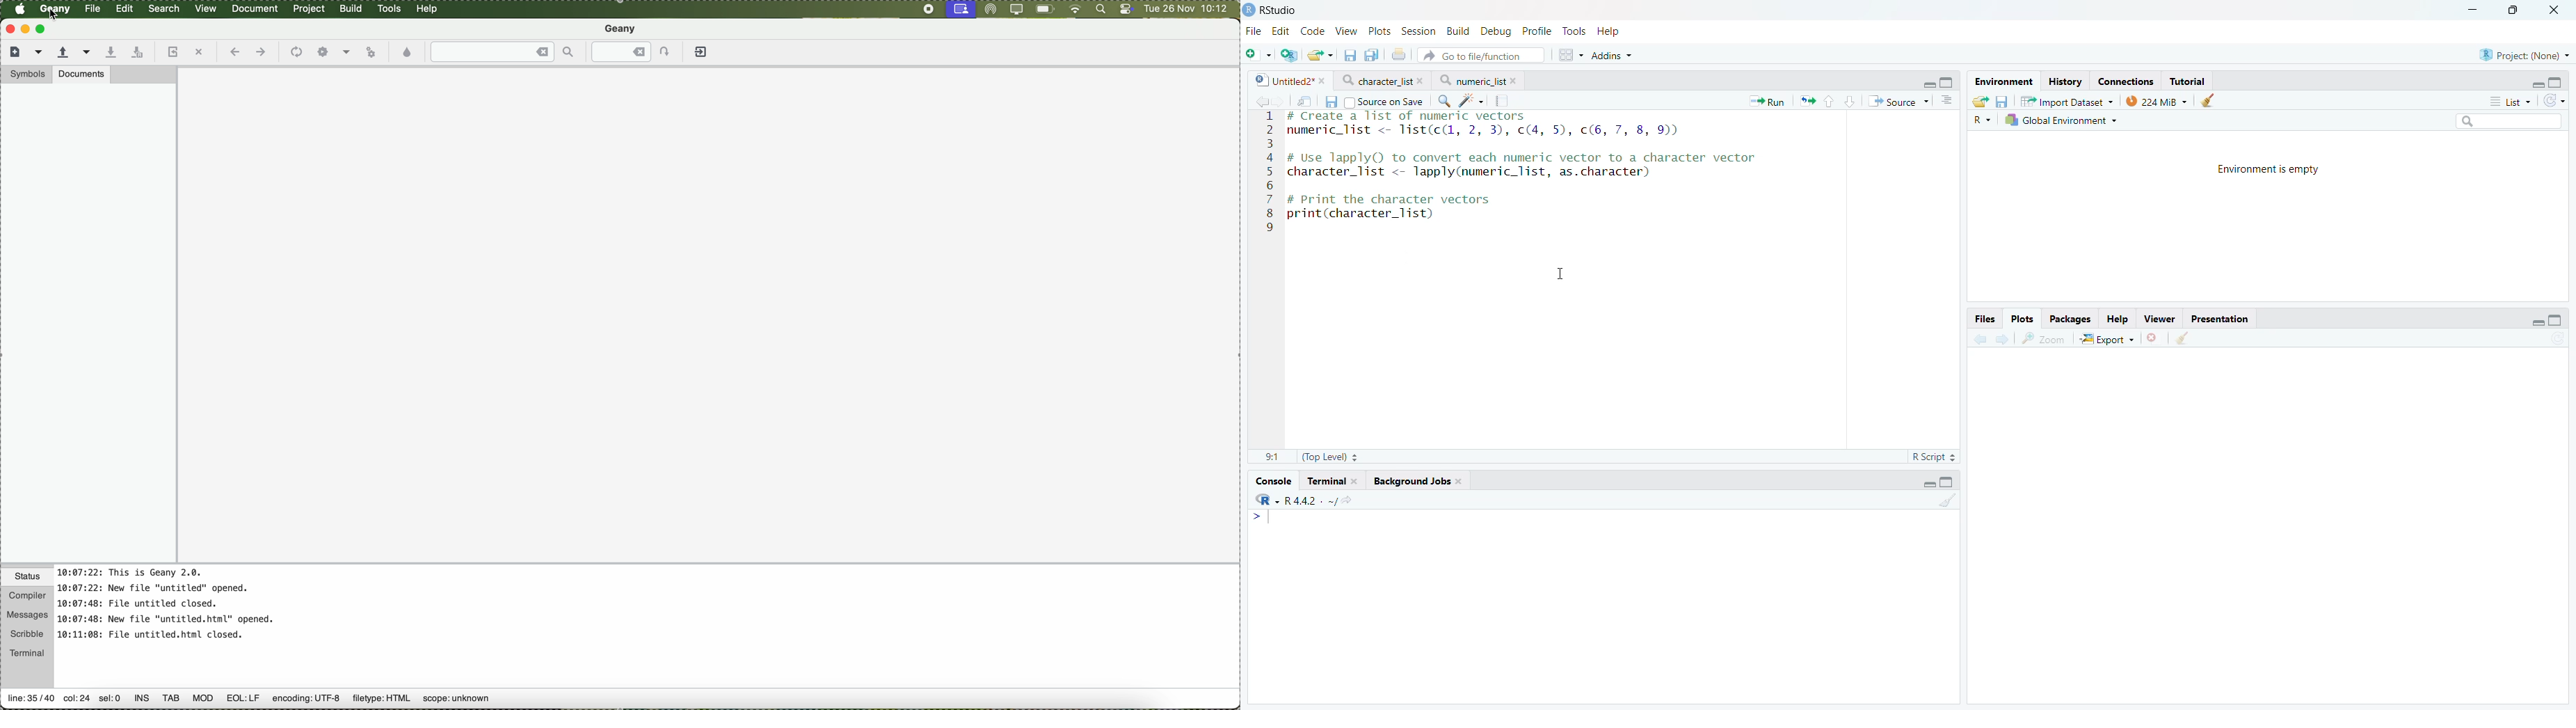  What do you see at coordinates (1331, 482) in the screenshot?
I see `Terminal` at bounding box center [1331, 482].